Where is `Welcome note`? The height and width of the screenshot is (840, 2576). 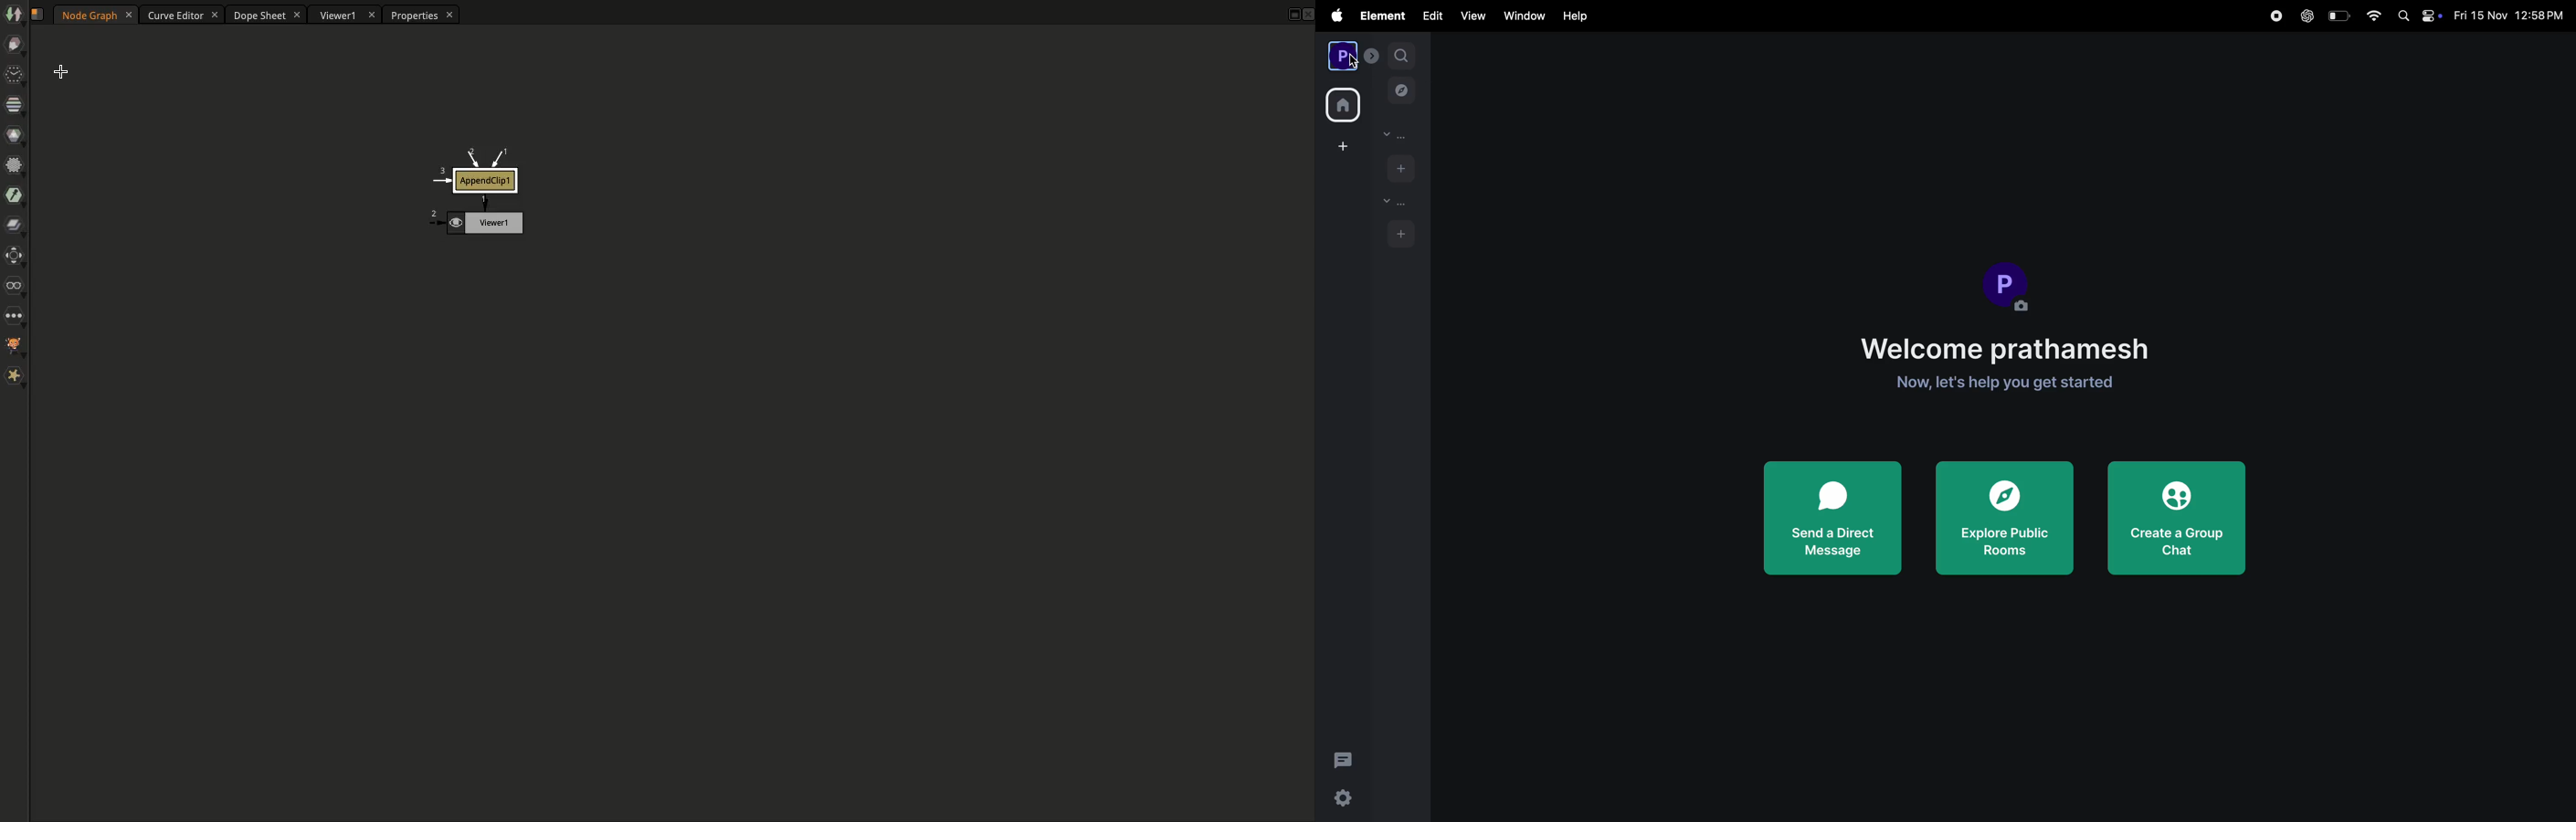
Welcome note is located at coordinates (2013, 352).